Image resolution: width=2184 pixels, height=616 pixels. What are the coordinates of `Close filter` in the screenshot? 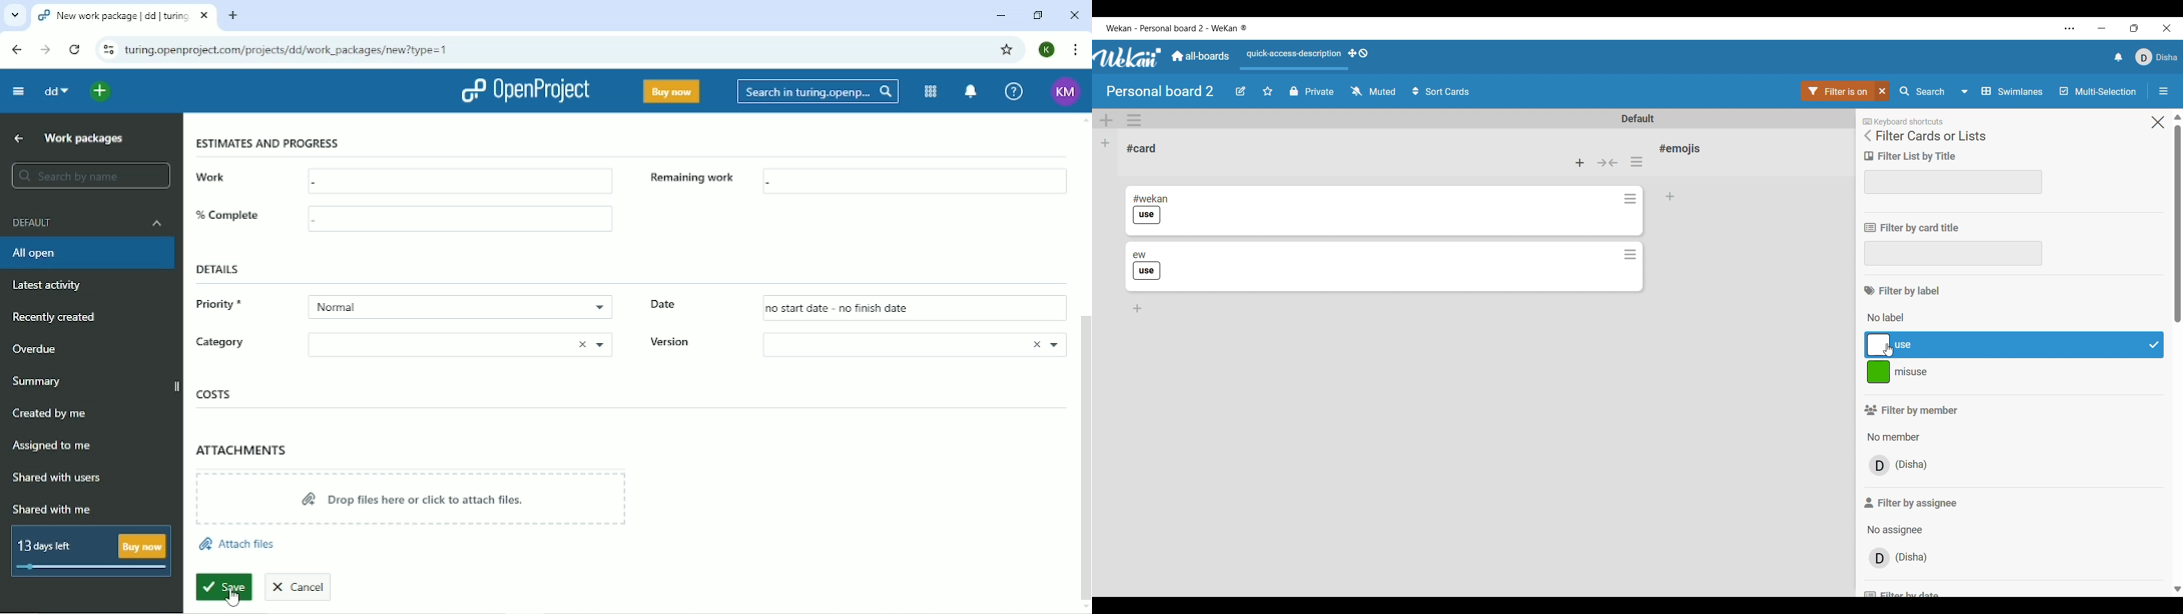 It's located at (1882, 91).